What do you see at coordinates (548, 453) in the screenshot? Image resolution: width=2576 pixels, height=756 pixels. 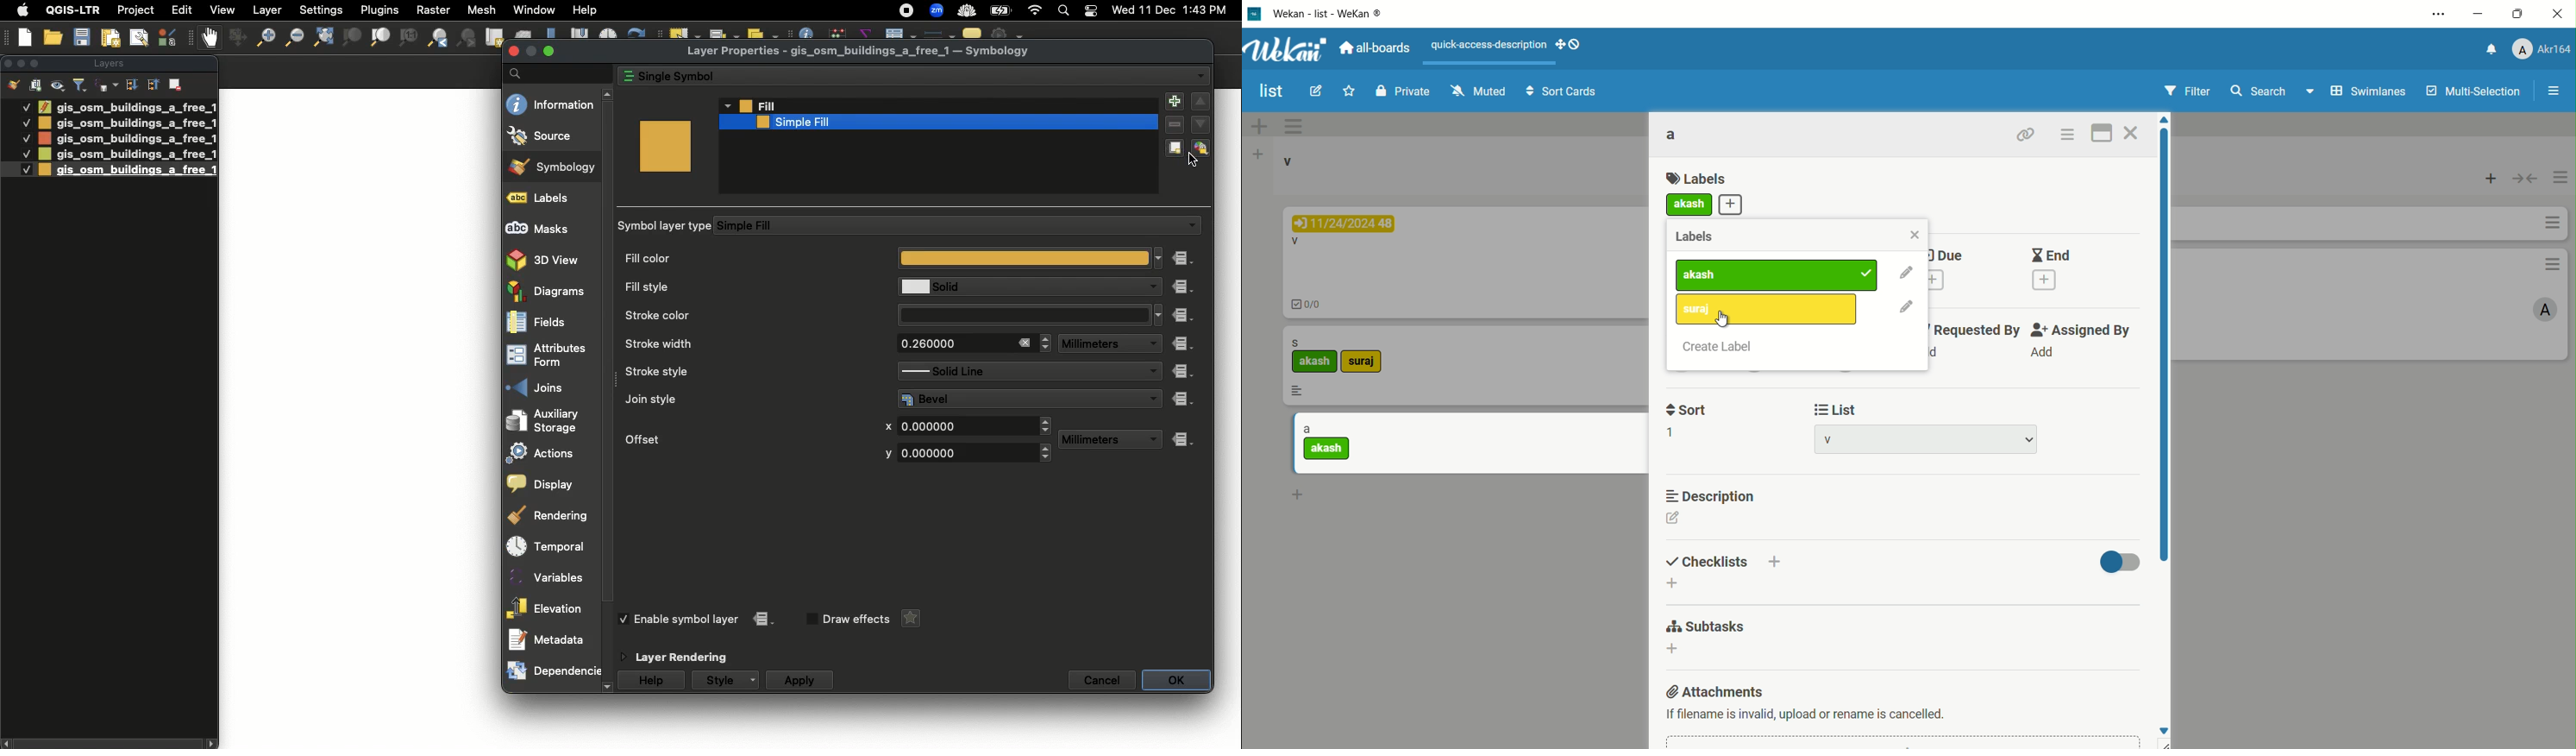 I see `Actions` at bounding box center [548, 453].